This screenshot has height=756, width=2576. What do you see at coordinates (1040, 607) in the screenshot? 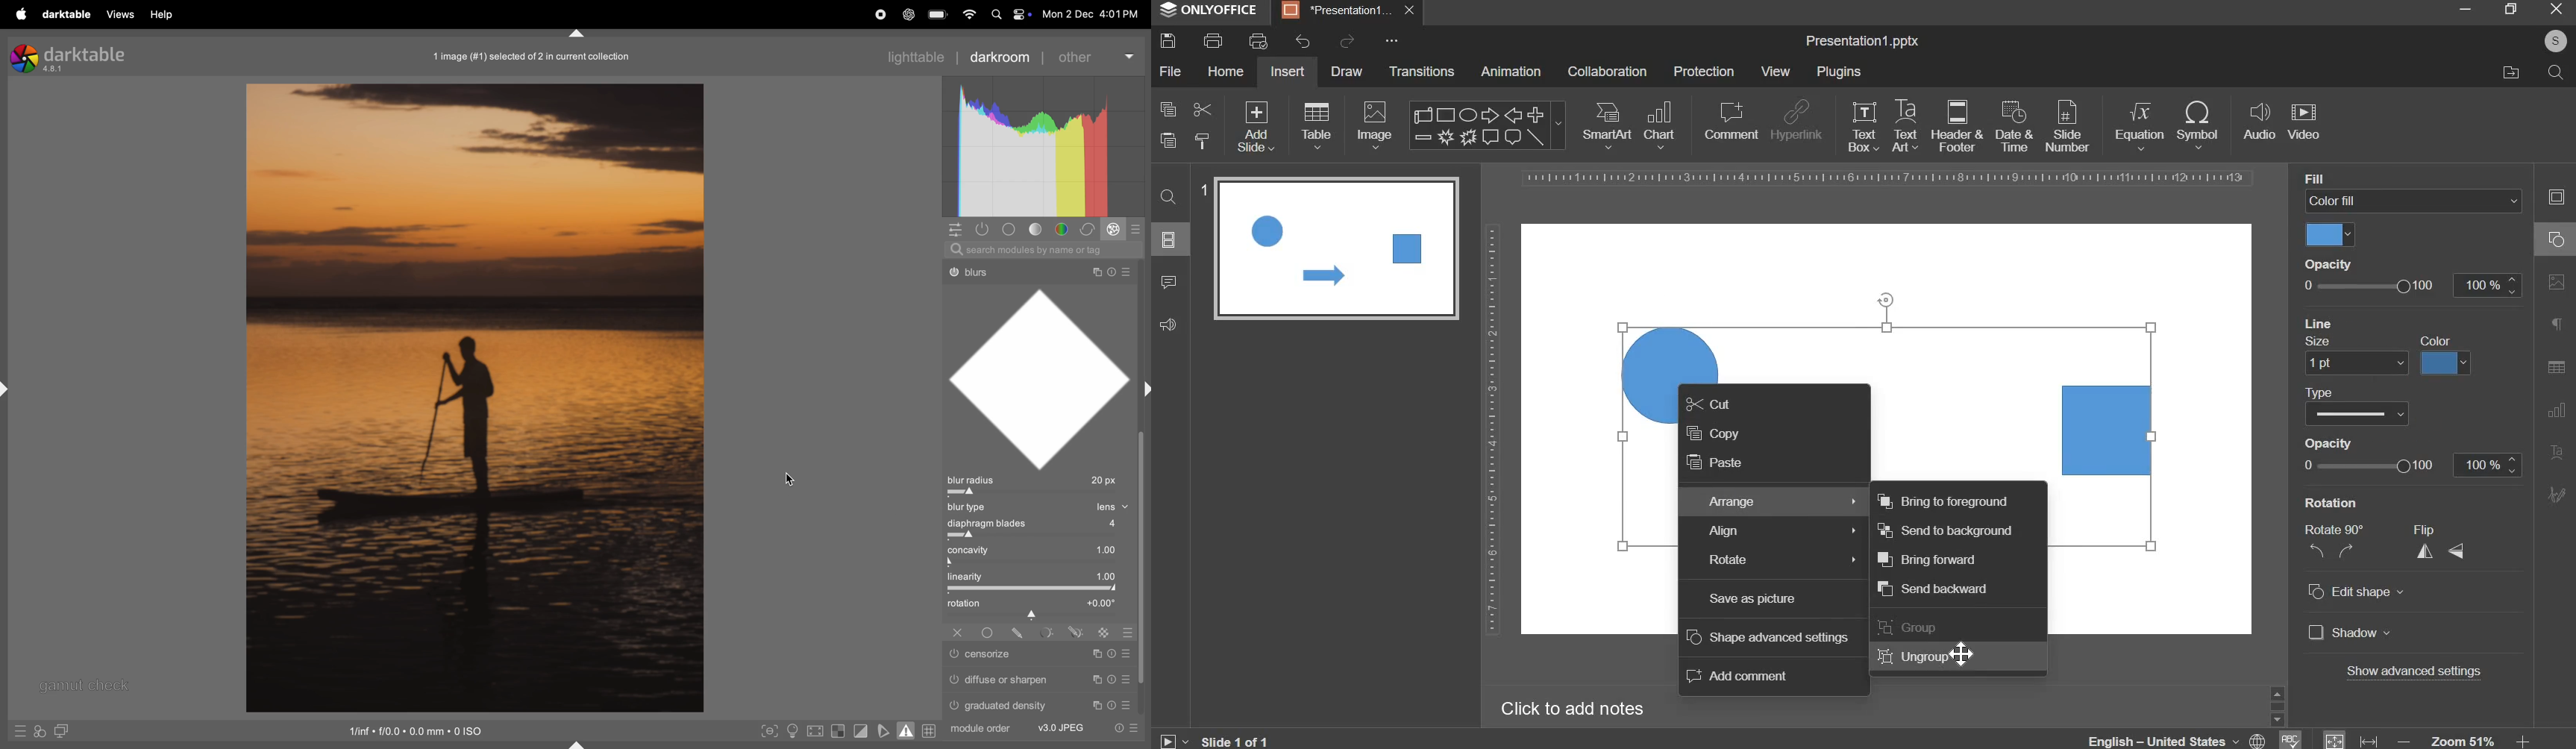
I see `rotation` at bounding box center [1040, 607].